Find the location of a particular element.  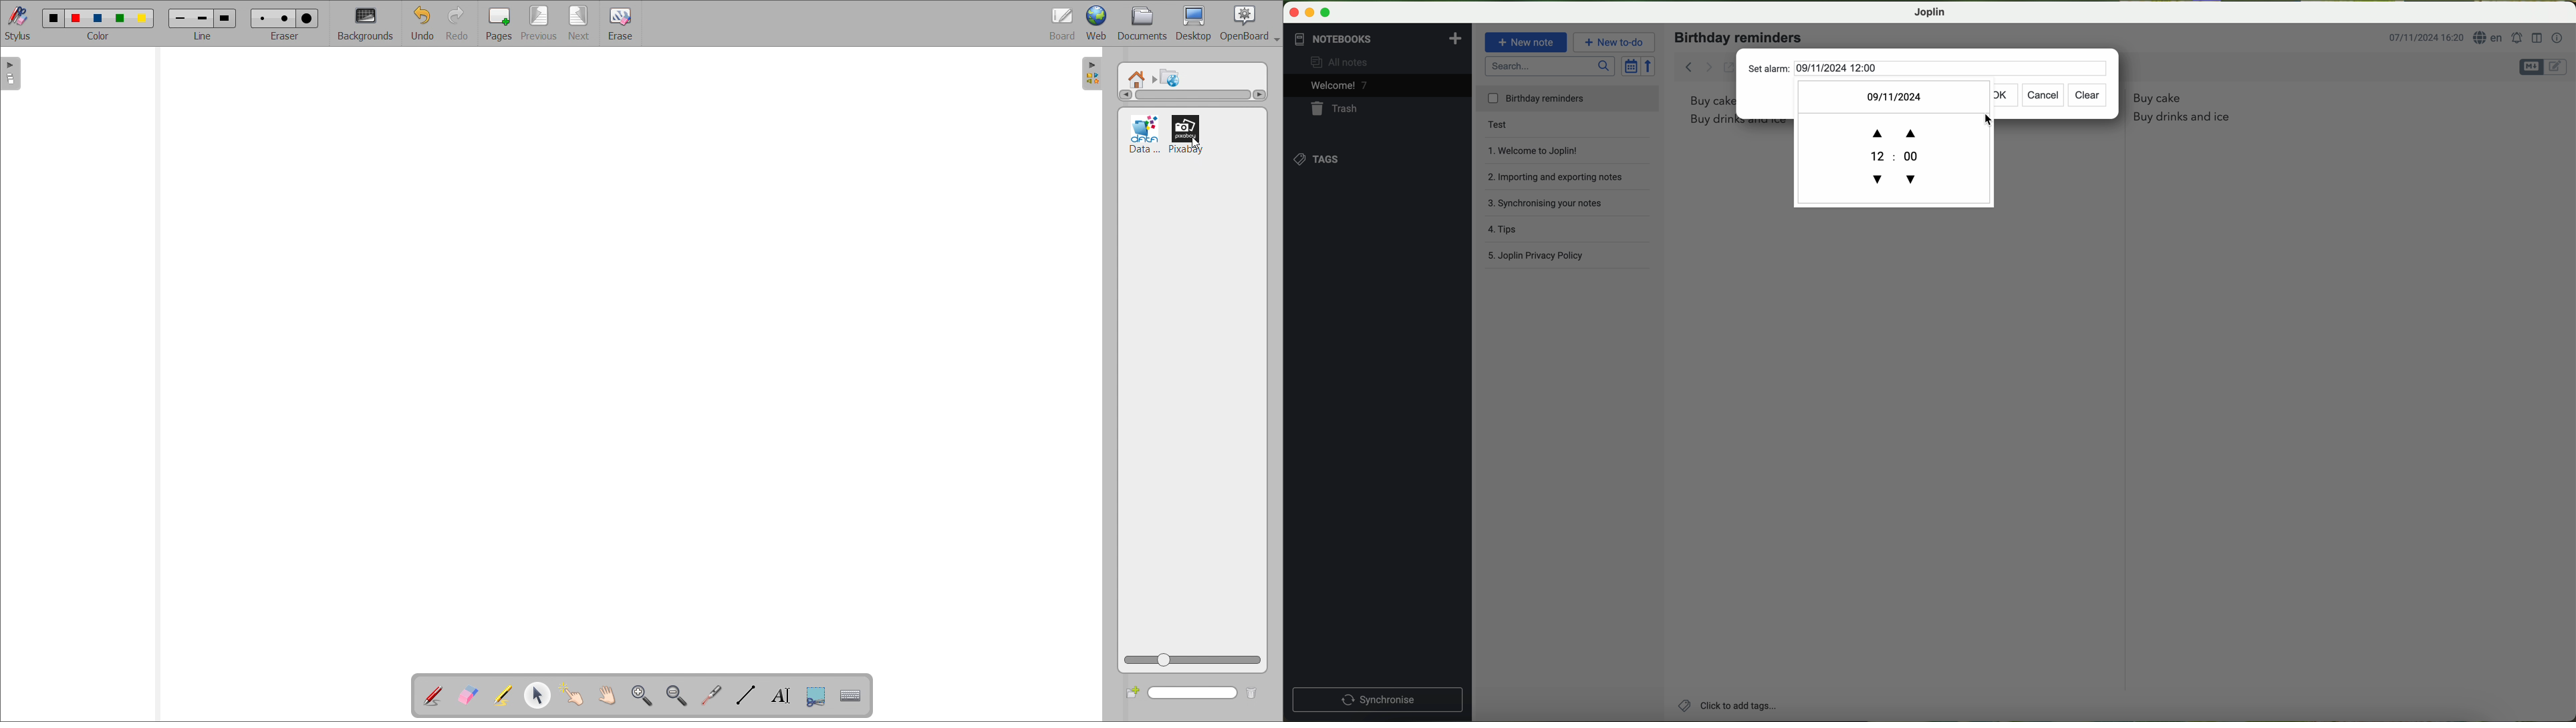

search bar is located at coordinates (1550, 67).